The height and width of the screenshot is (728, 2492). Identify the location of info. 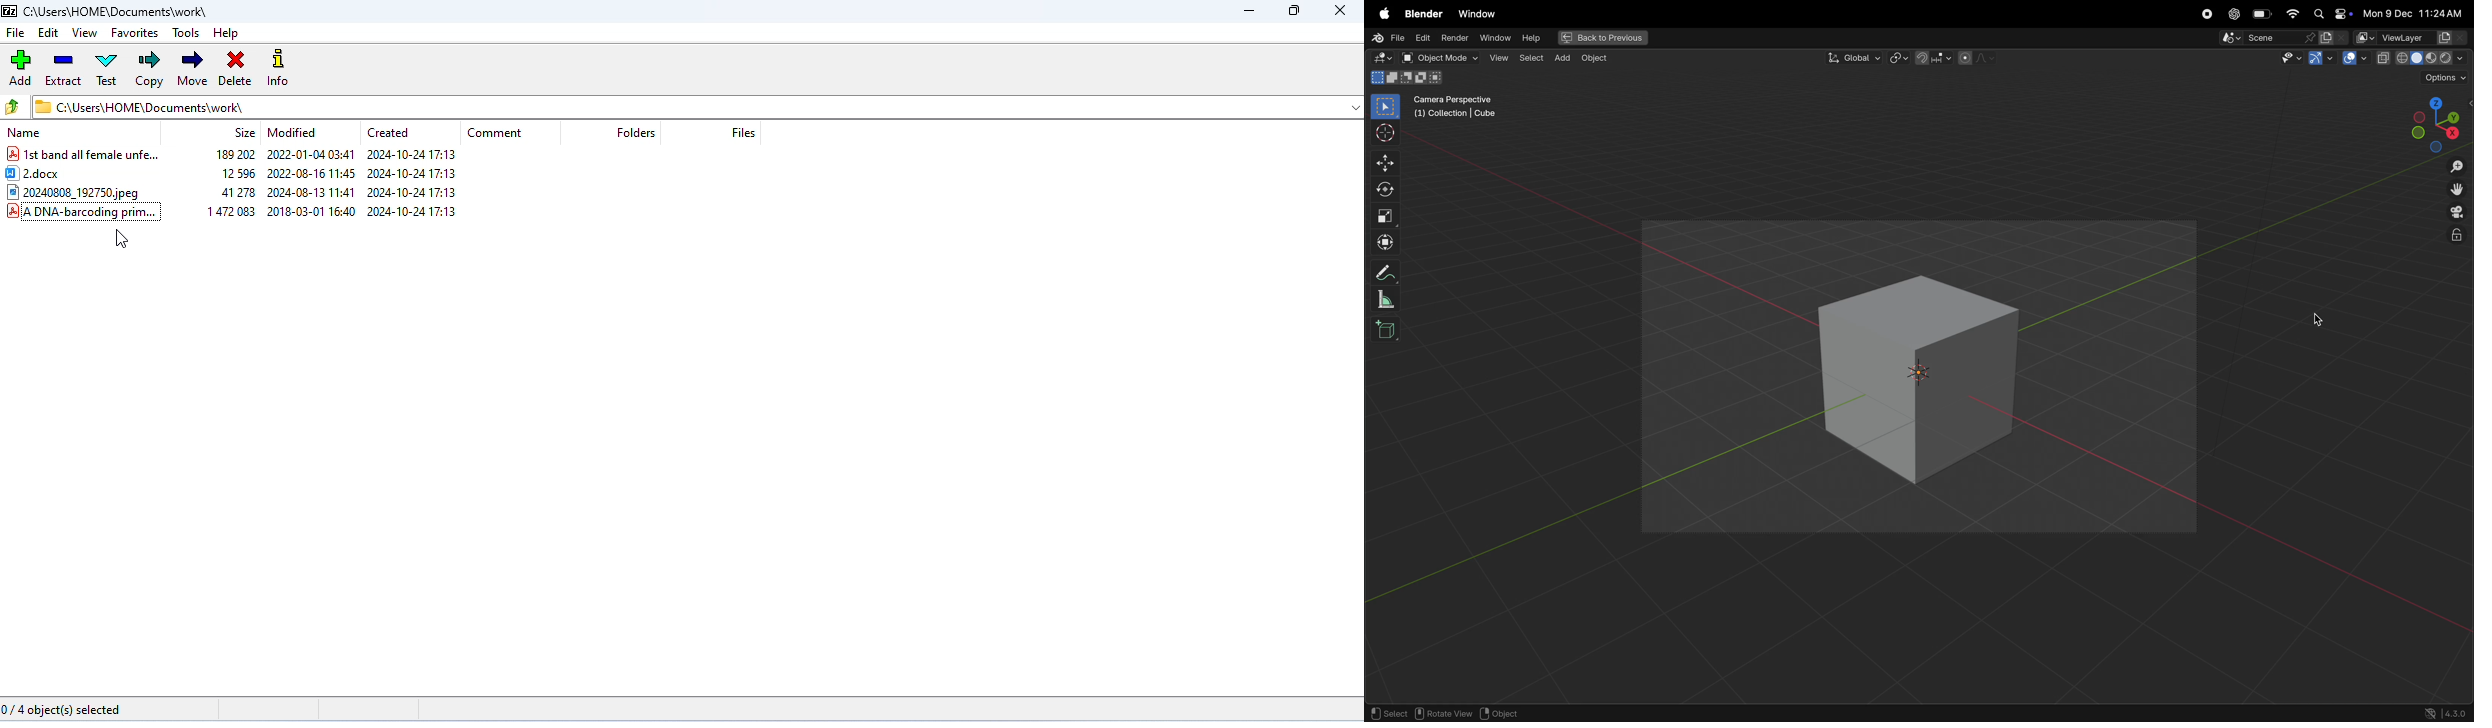
(283, 70).